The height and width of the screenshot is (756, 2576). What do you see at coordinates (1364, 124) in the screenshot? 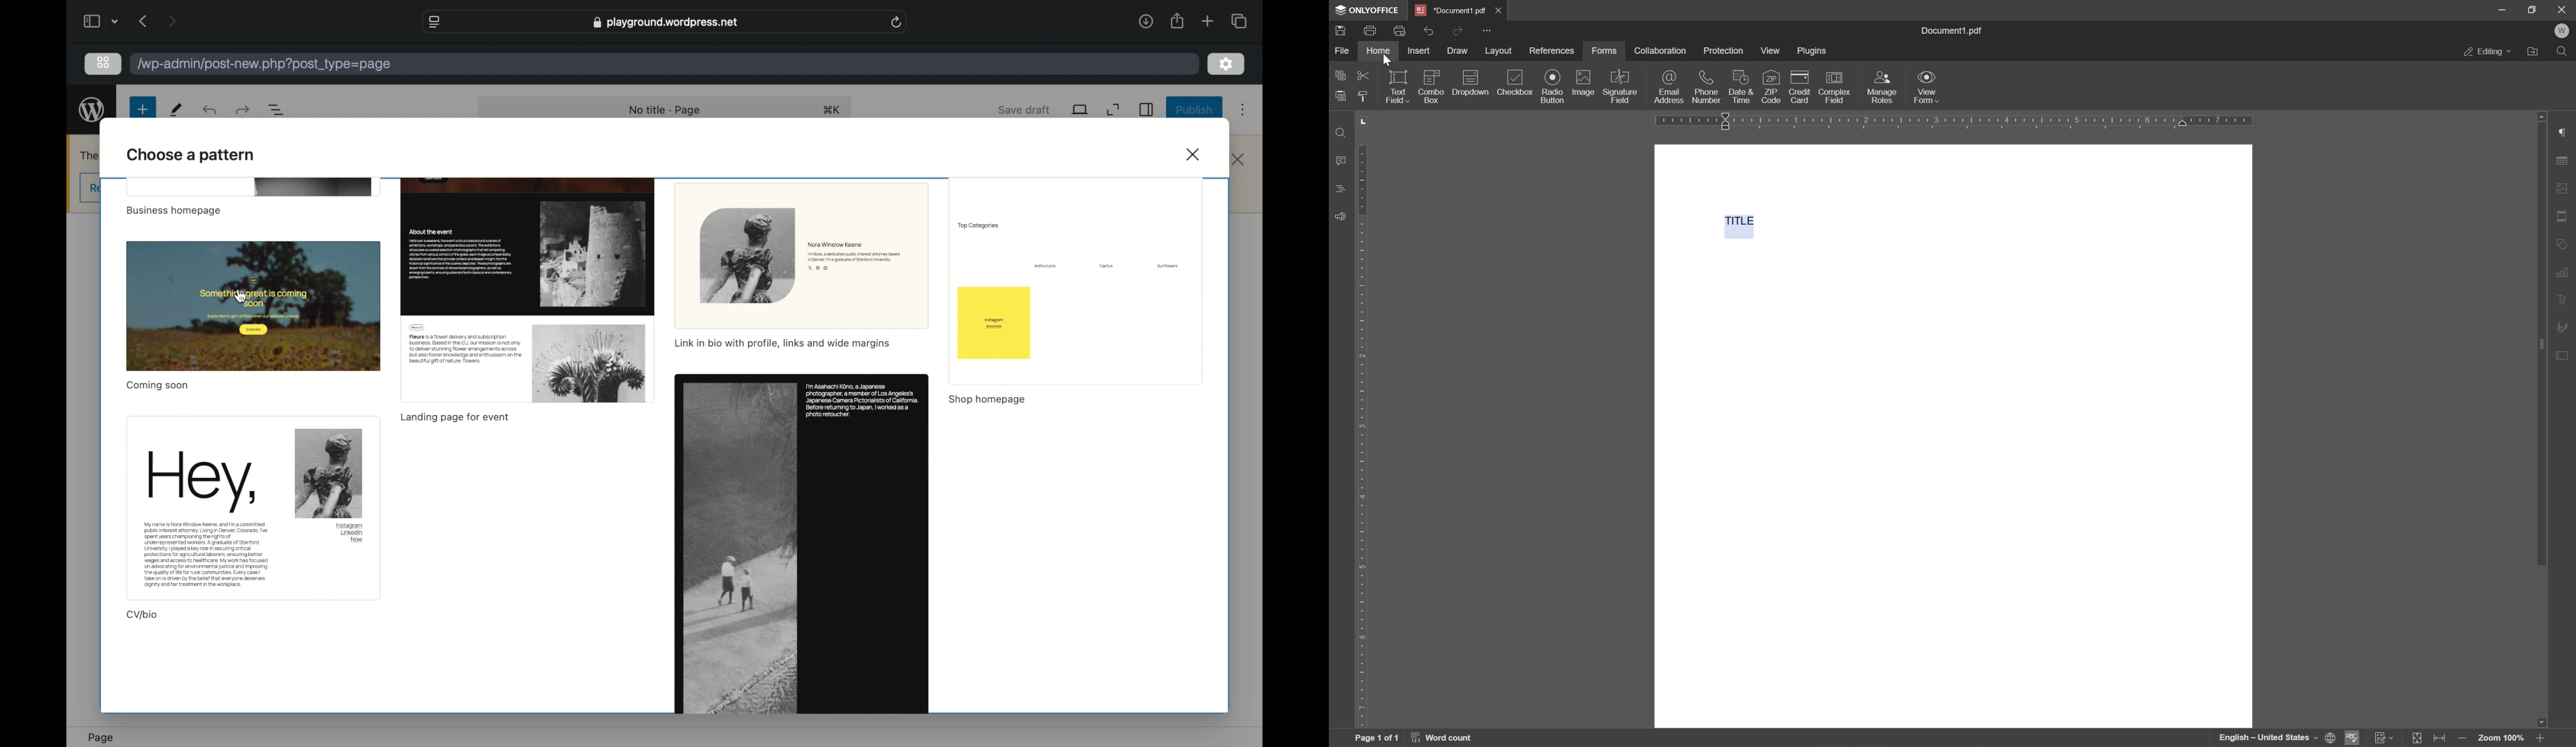
I see `TAB STOP` at bounding box center [1364, 124].